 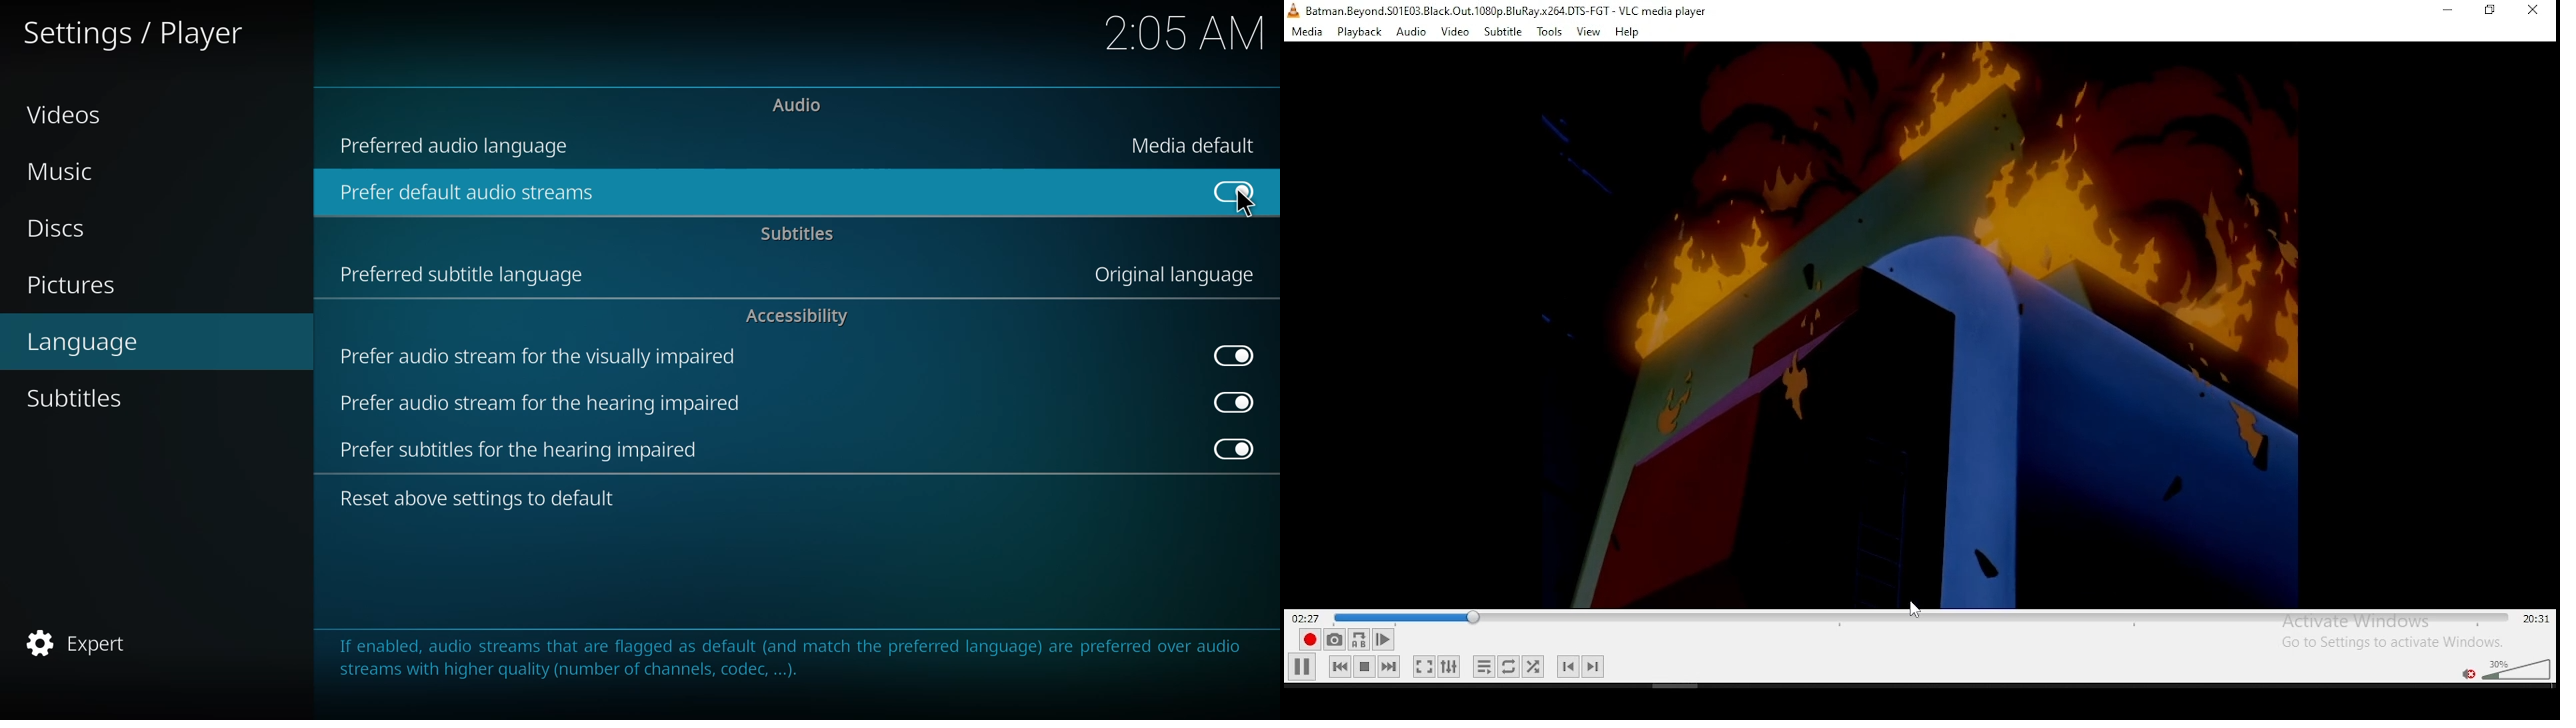 What do you see at coordinates (57, 229) in the screenshot?
I see `discs` at bounding box center [57, 229].